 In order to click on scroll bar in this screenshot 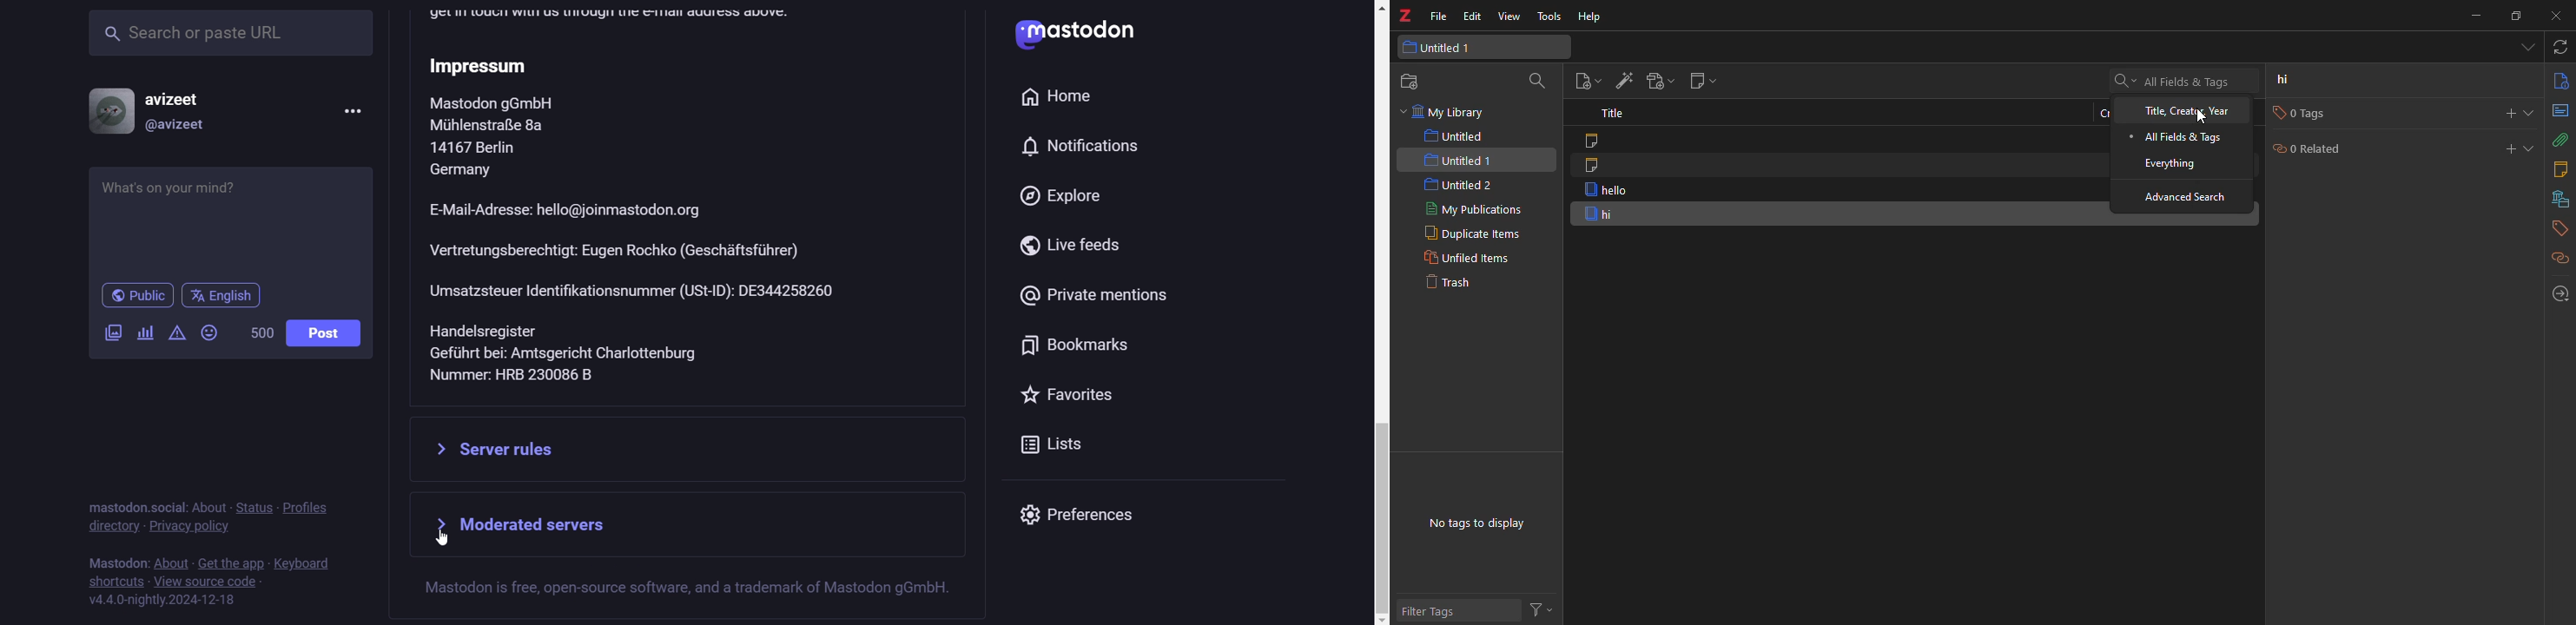, I will do `click(1375, 376)`.